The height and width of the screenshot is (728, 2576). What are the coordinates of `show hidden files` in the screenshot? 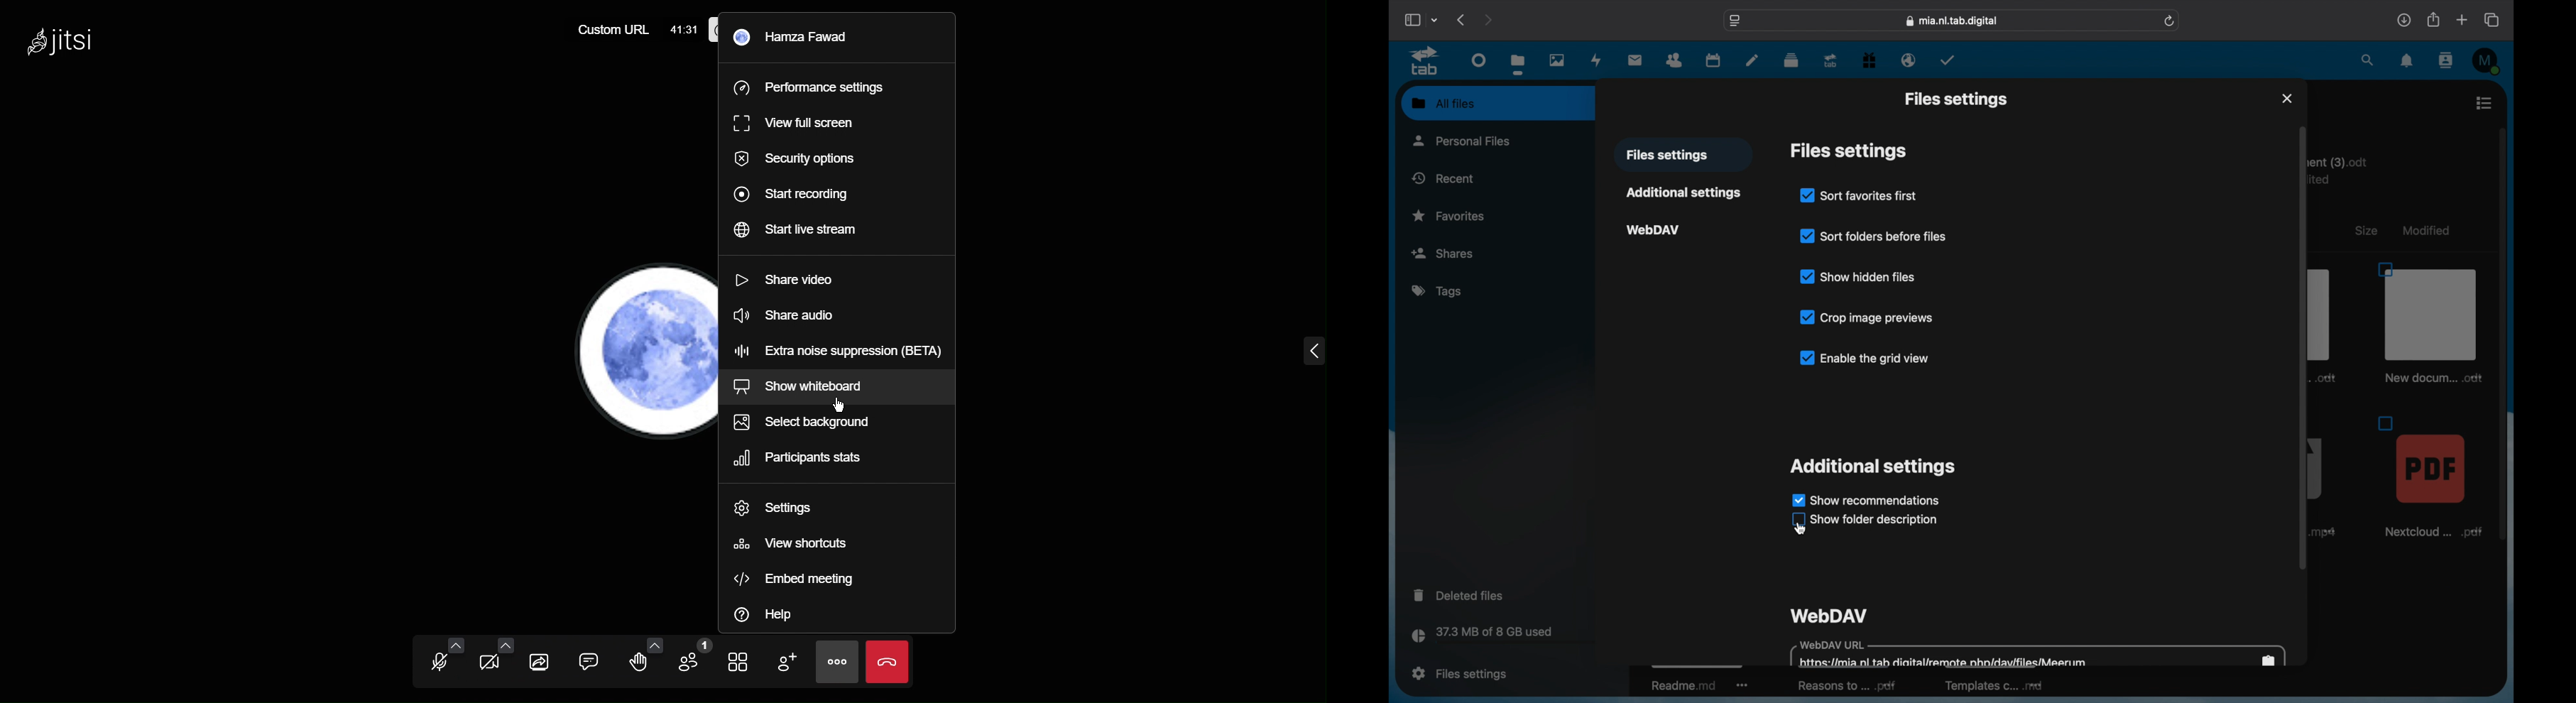 It's located at (1857, 276).